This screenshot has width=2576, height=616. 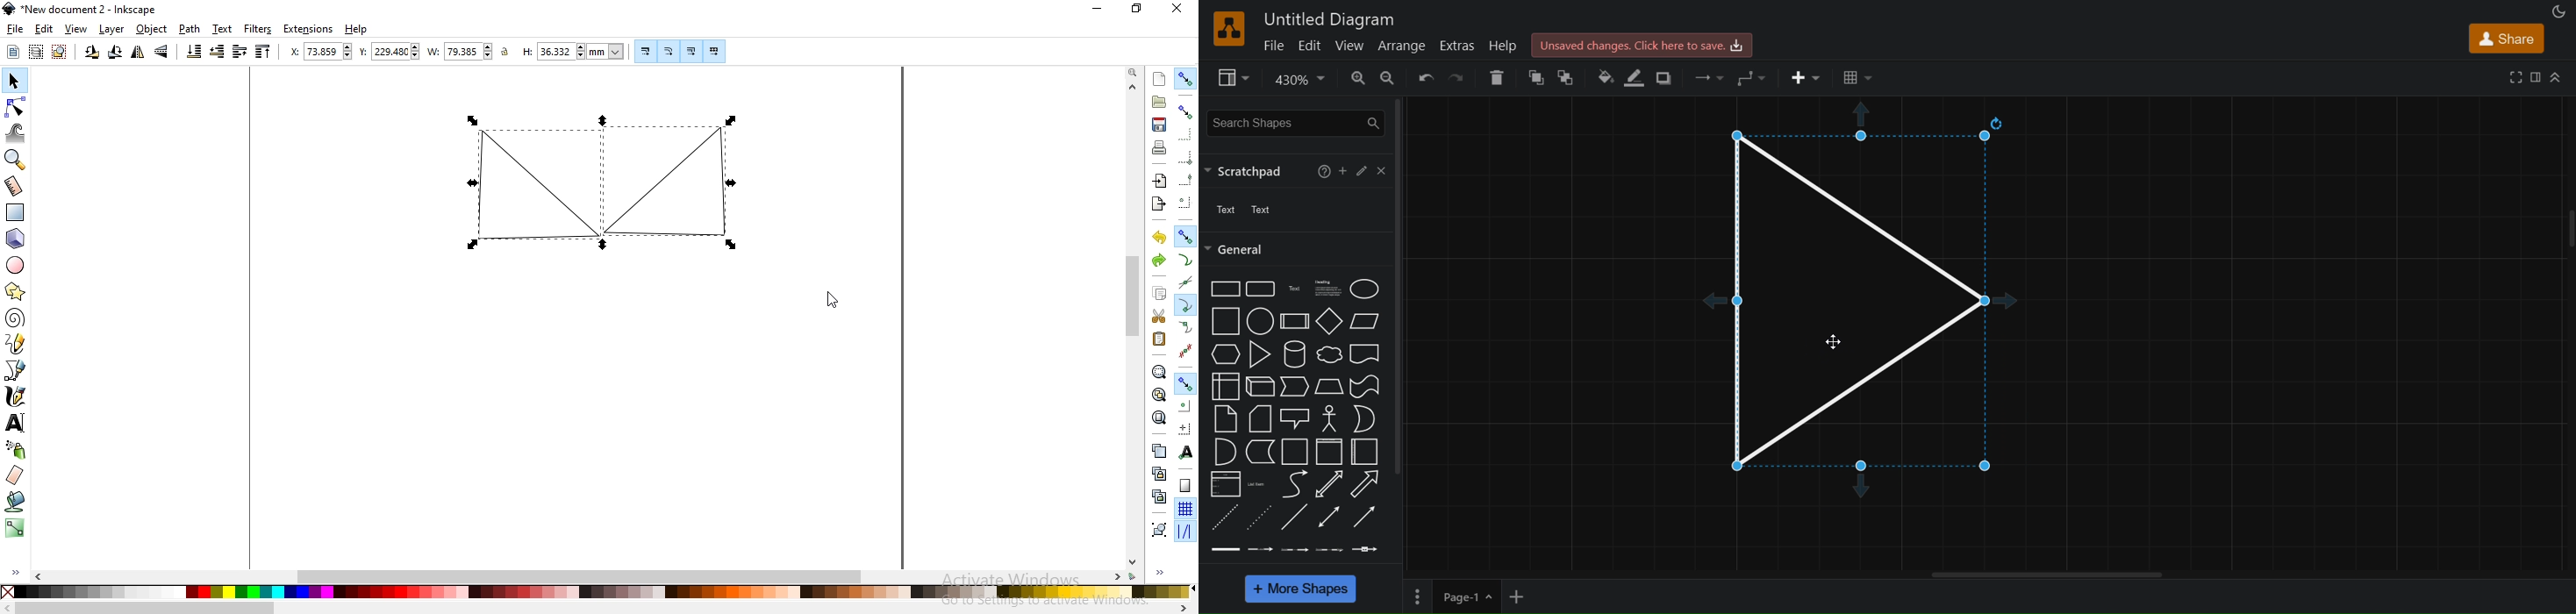 What do you see at coordinates (1833, 341) in the screenshot?
I see `Cursor` at bounding box center [1833, 341].